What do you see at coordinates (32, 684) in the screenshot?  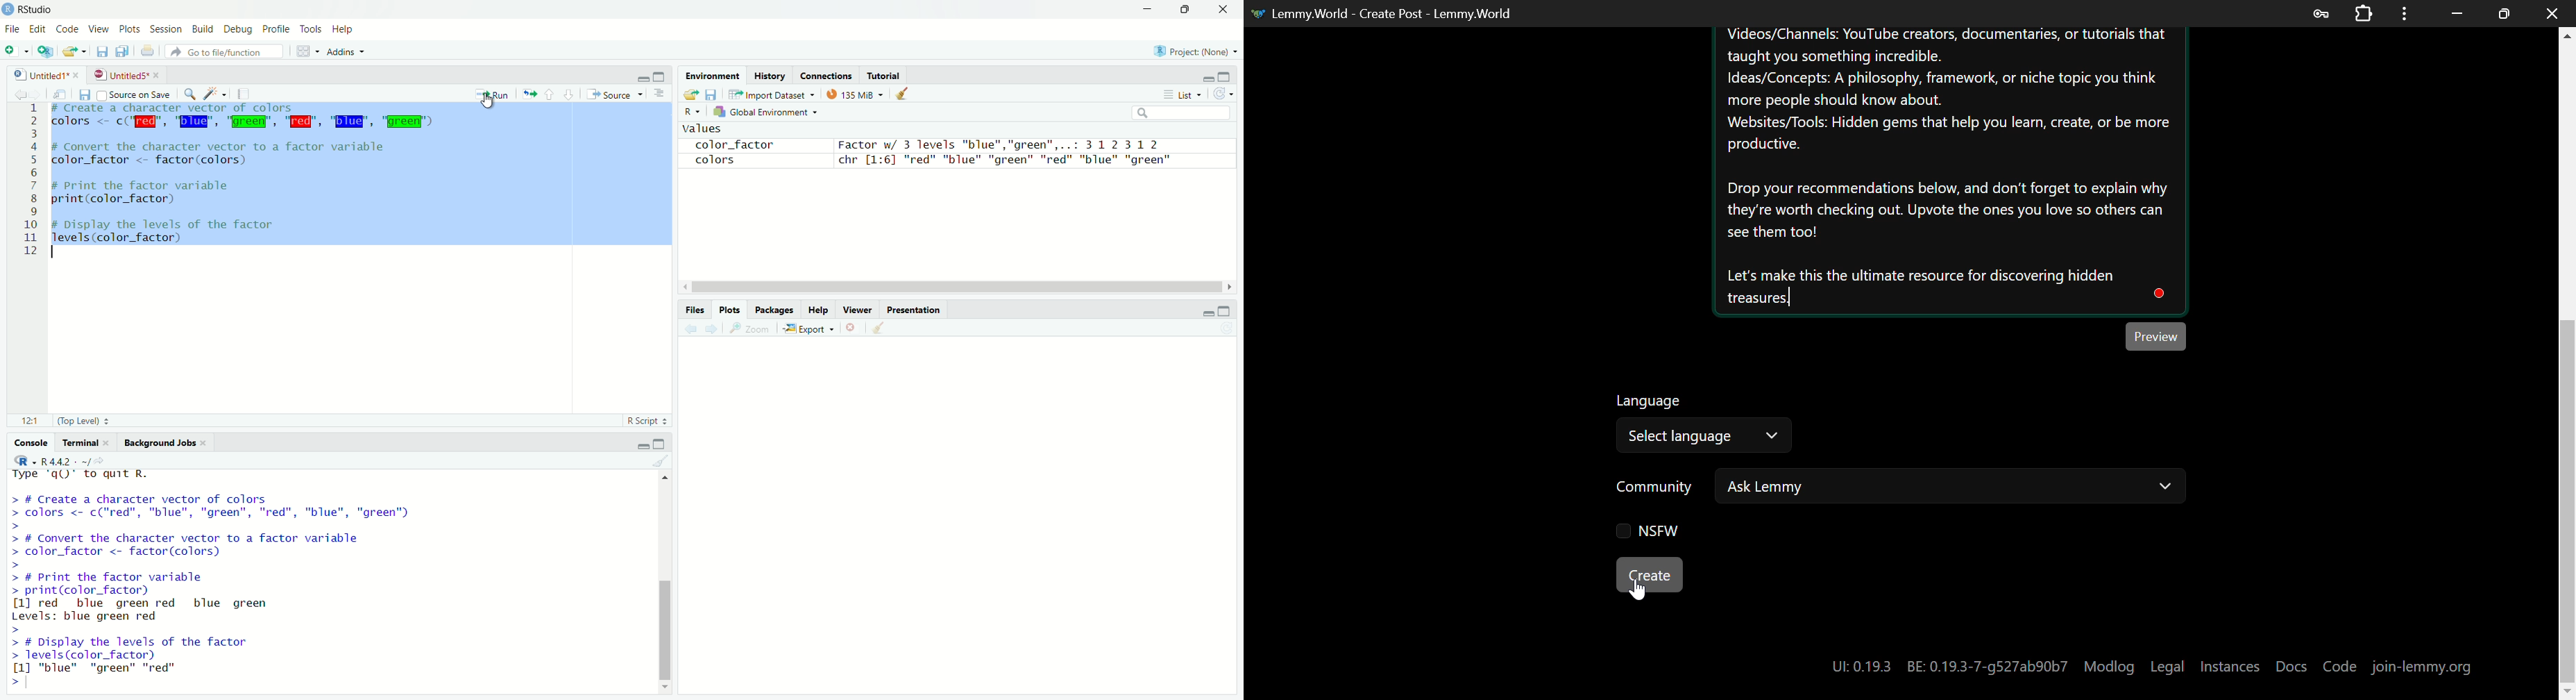 I see `typing cursor` at bounding box center [32, 684].